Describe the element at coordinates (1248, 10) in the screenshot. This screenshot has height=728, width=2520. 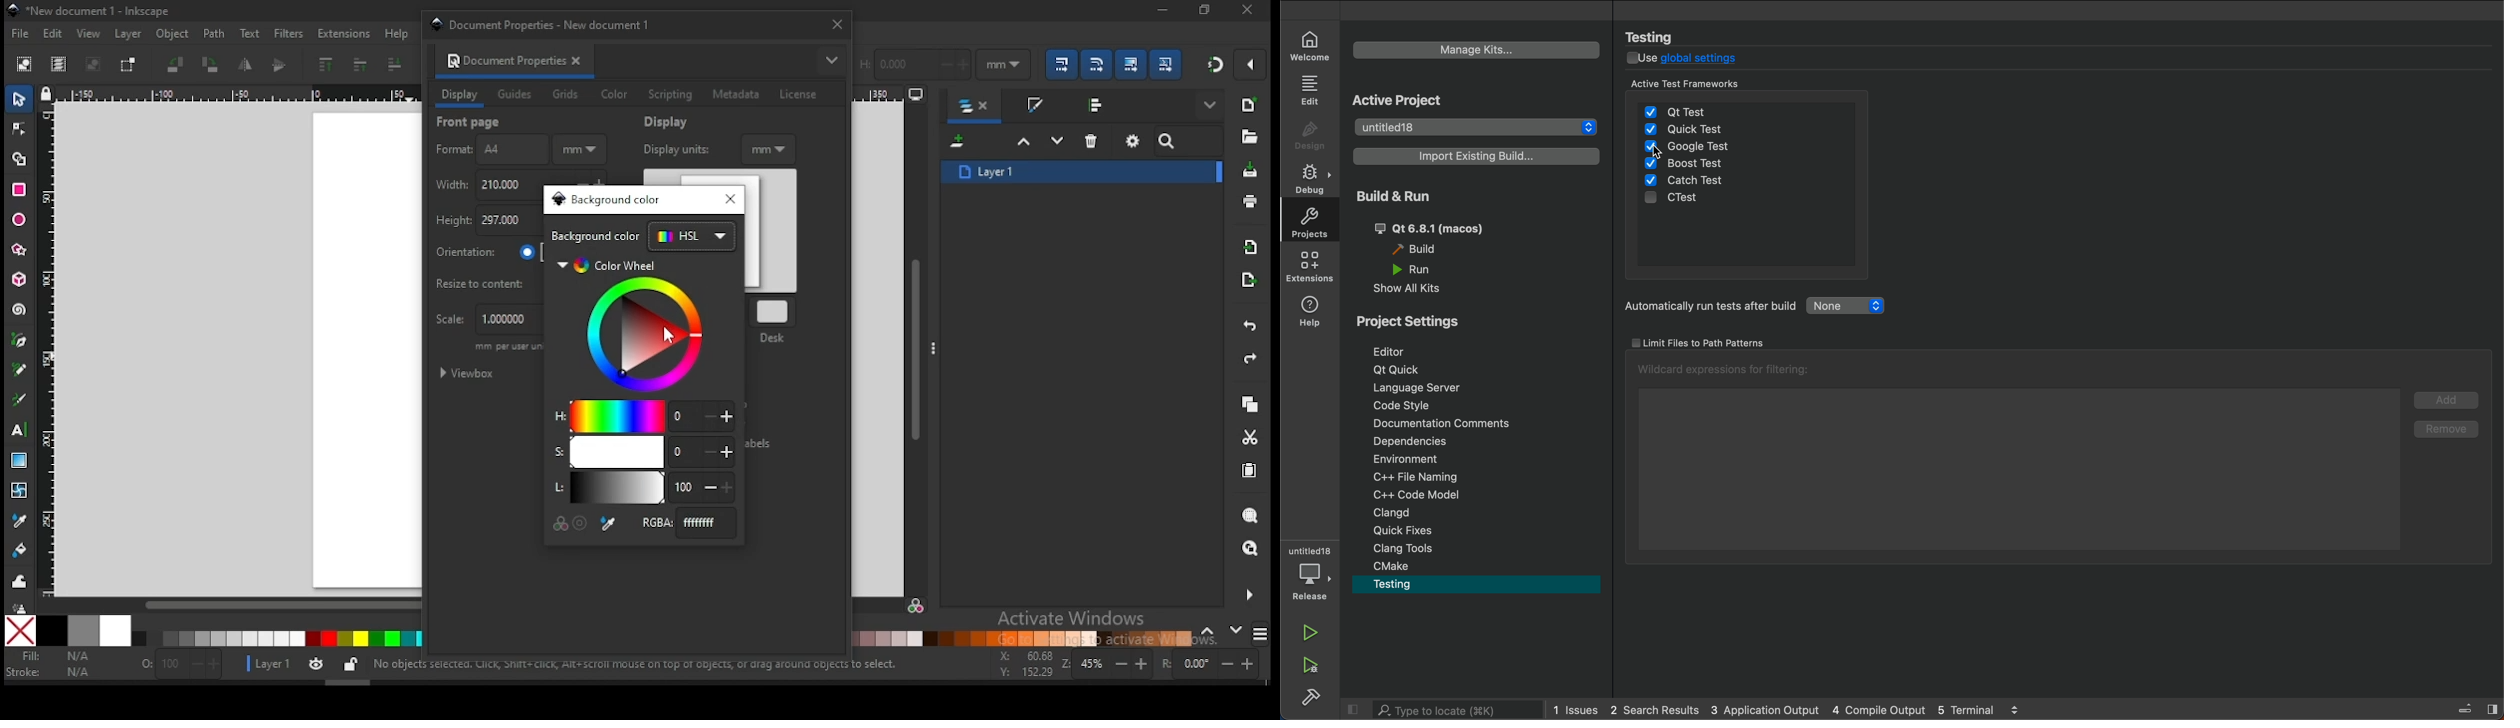
I see `restore` at that location.